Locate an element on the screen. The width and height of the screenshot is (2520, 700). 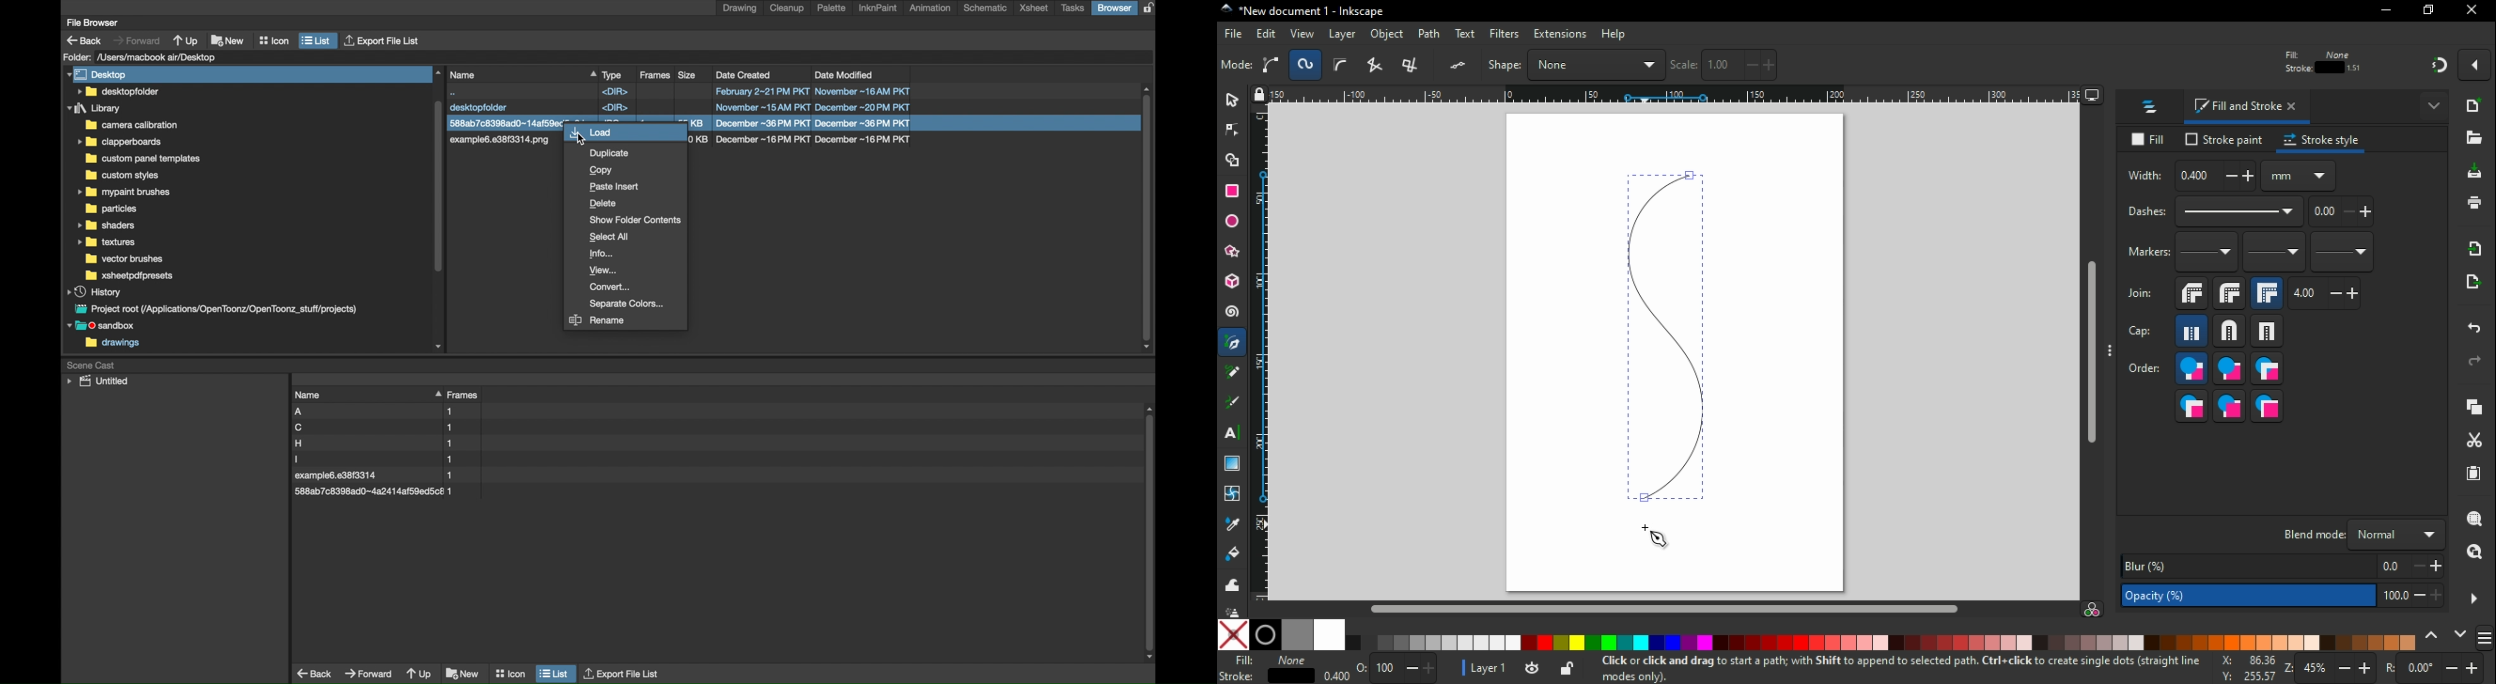
sandbox is located at coordinates (104, 327).